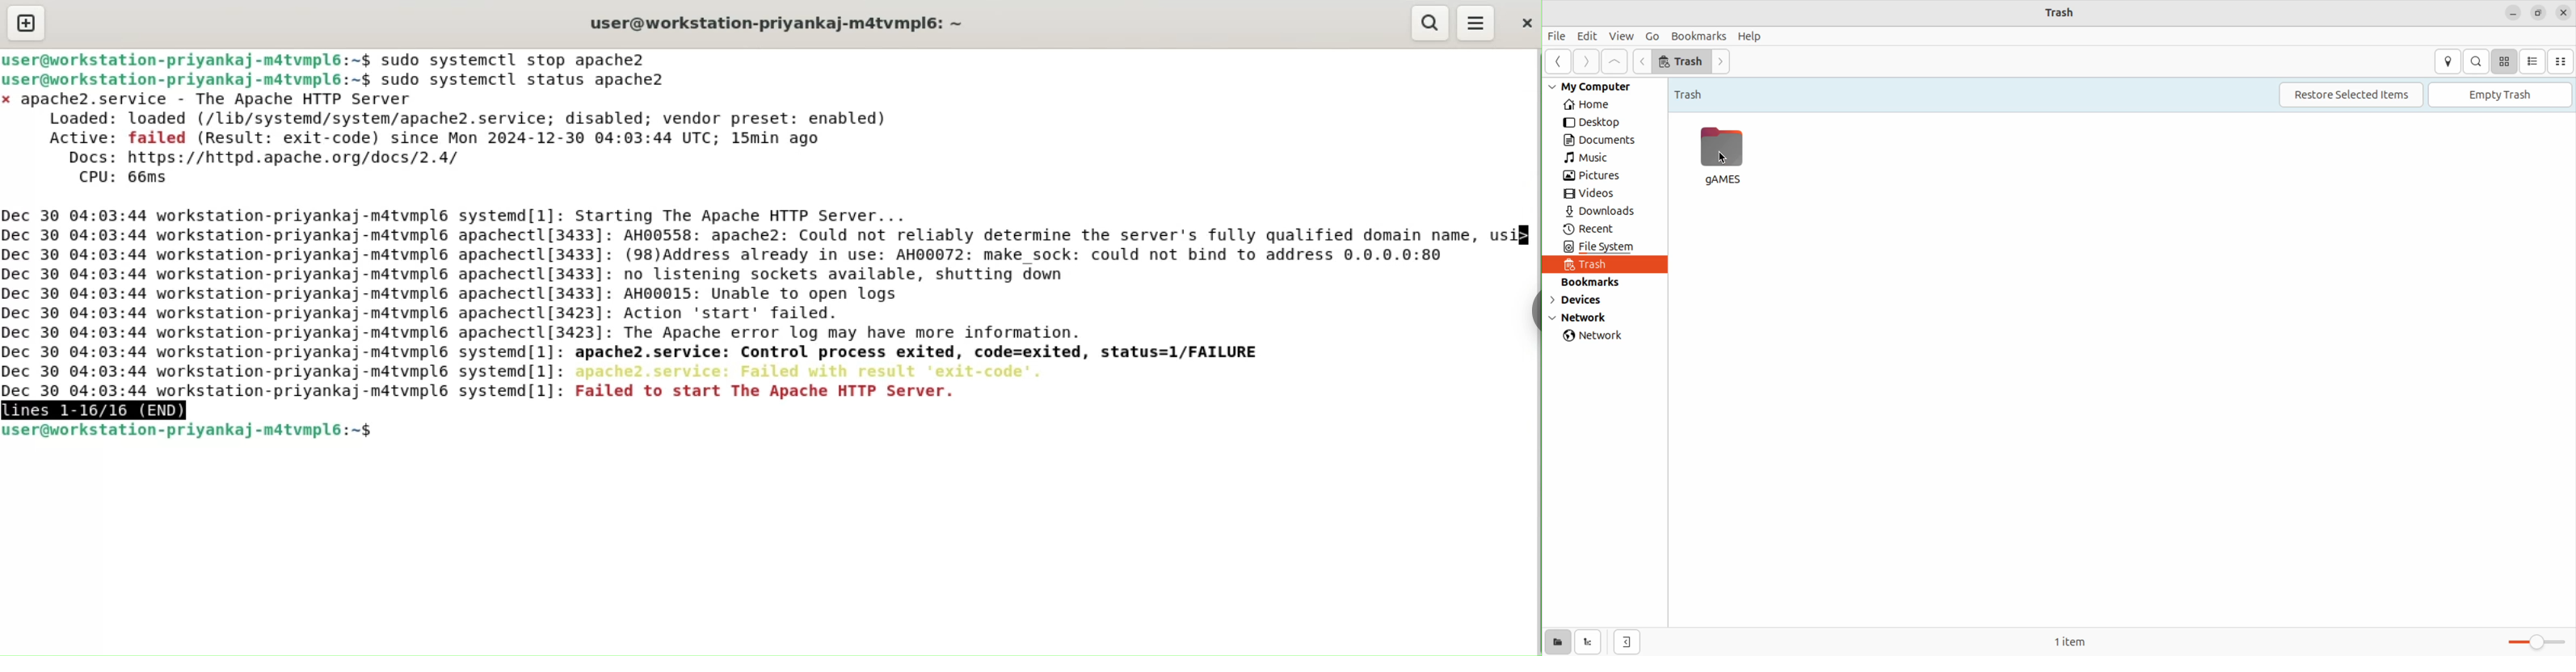  I want to click on user@workstation-priyankaj-m4tvmlp6:~, so click(779, 23).